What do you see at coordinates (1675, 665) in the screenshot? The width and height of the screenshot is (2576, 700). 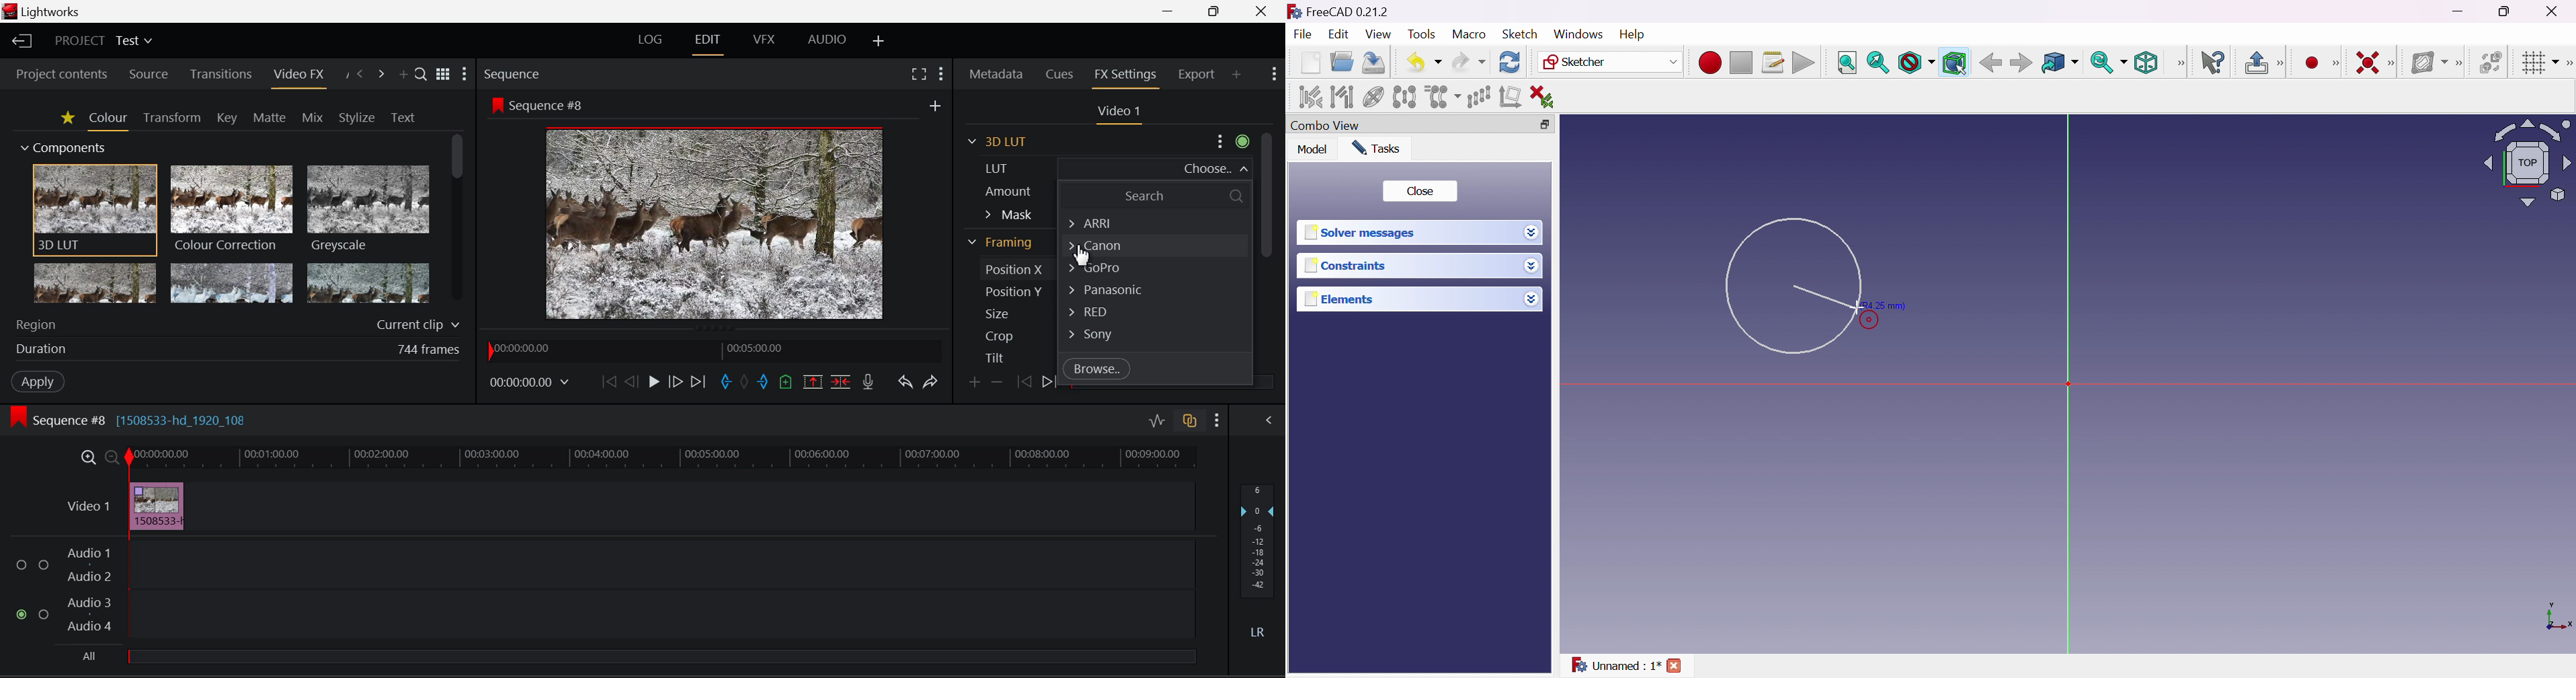 I see `Close` at bounding box center [1675, 665].